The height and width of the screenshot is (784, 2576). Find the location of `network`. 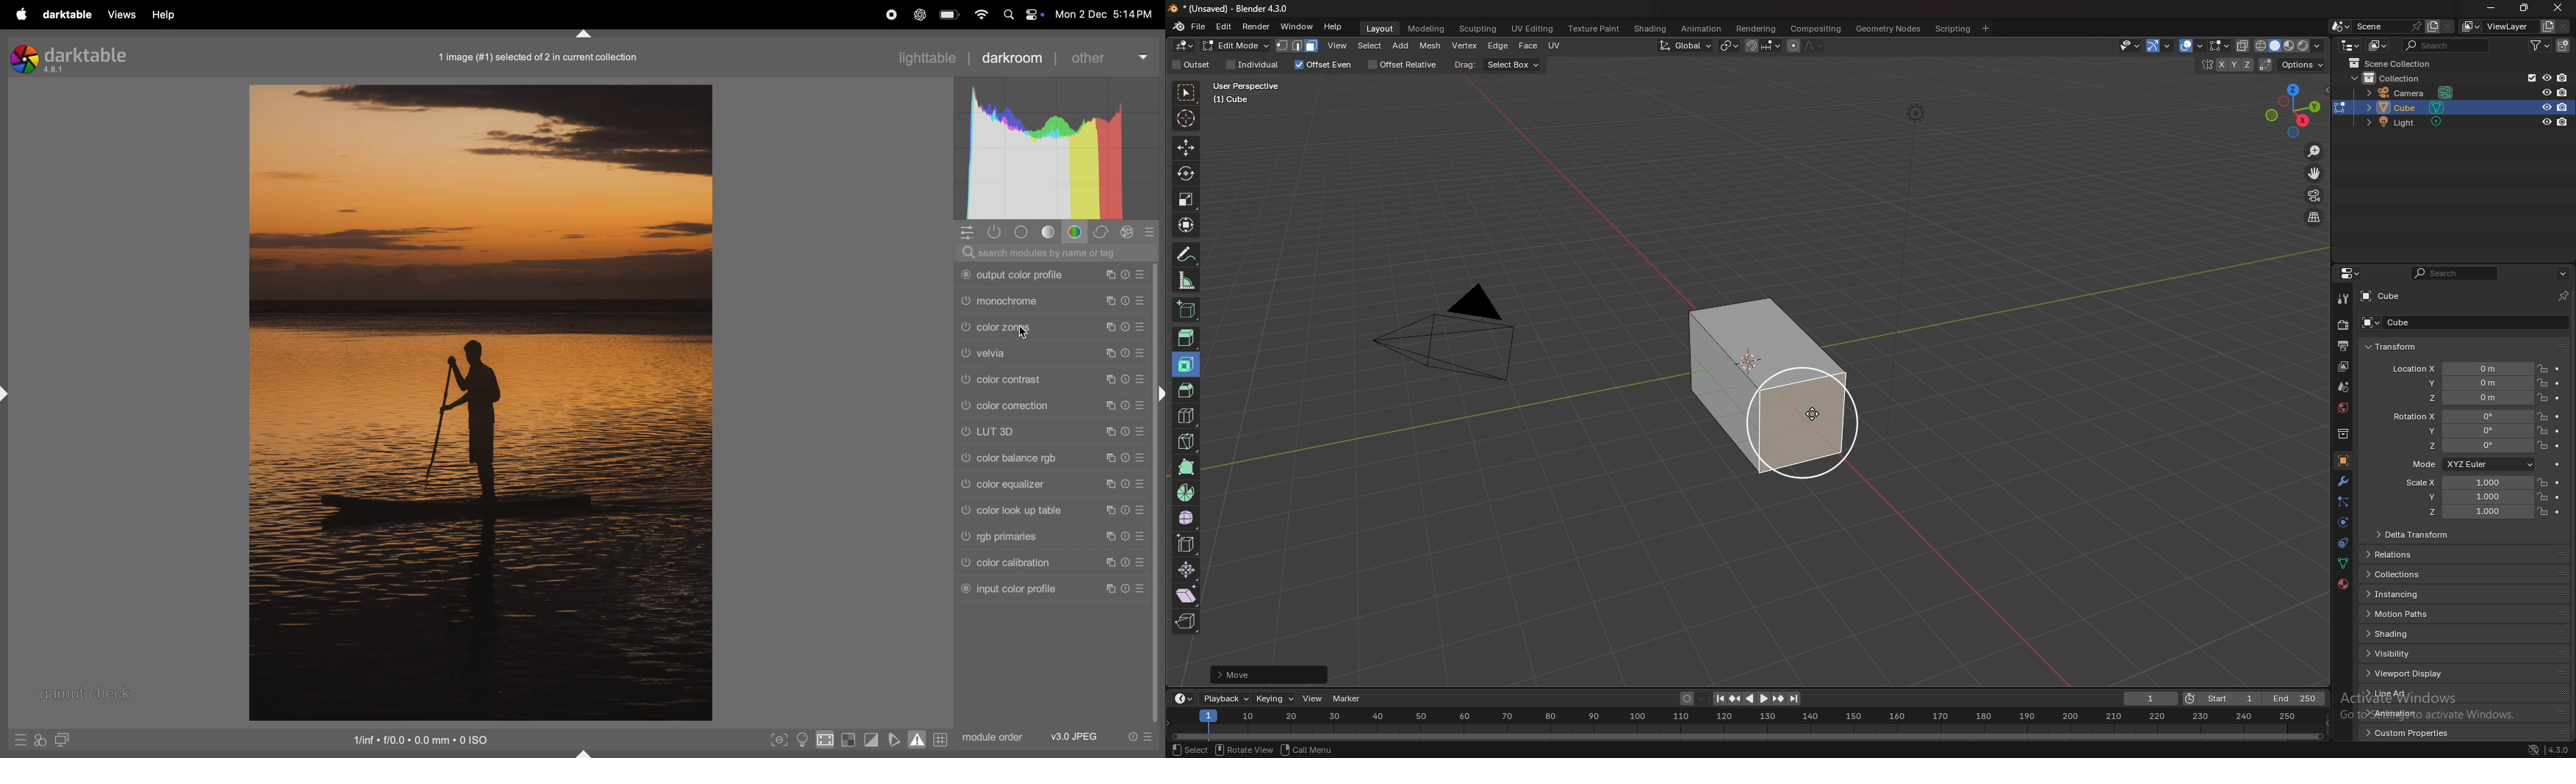

network is located at coordinates (2534, 749).